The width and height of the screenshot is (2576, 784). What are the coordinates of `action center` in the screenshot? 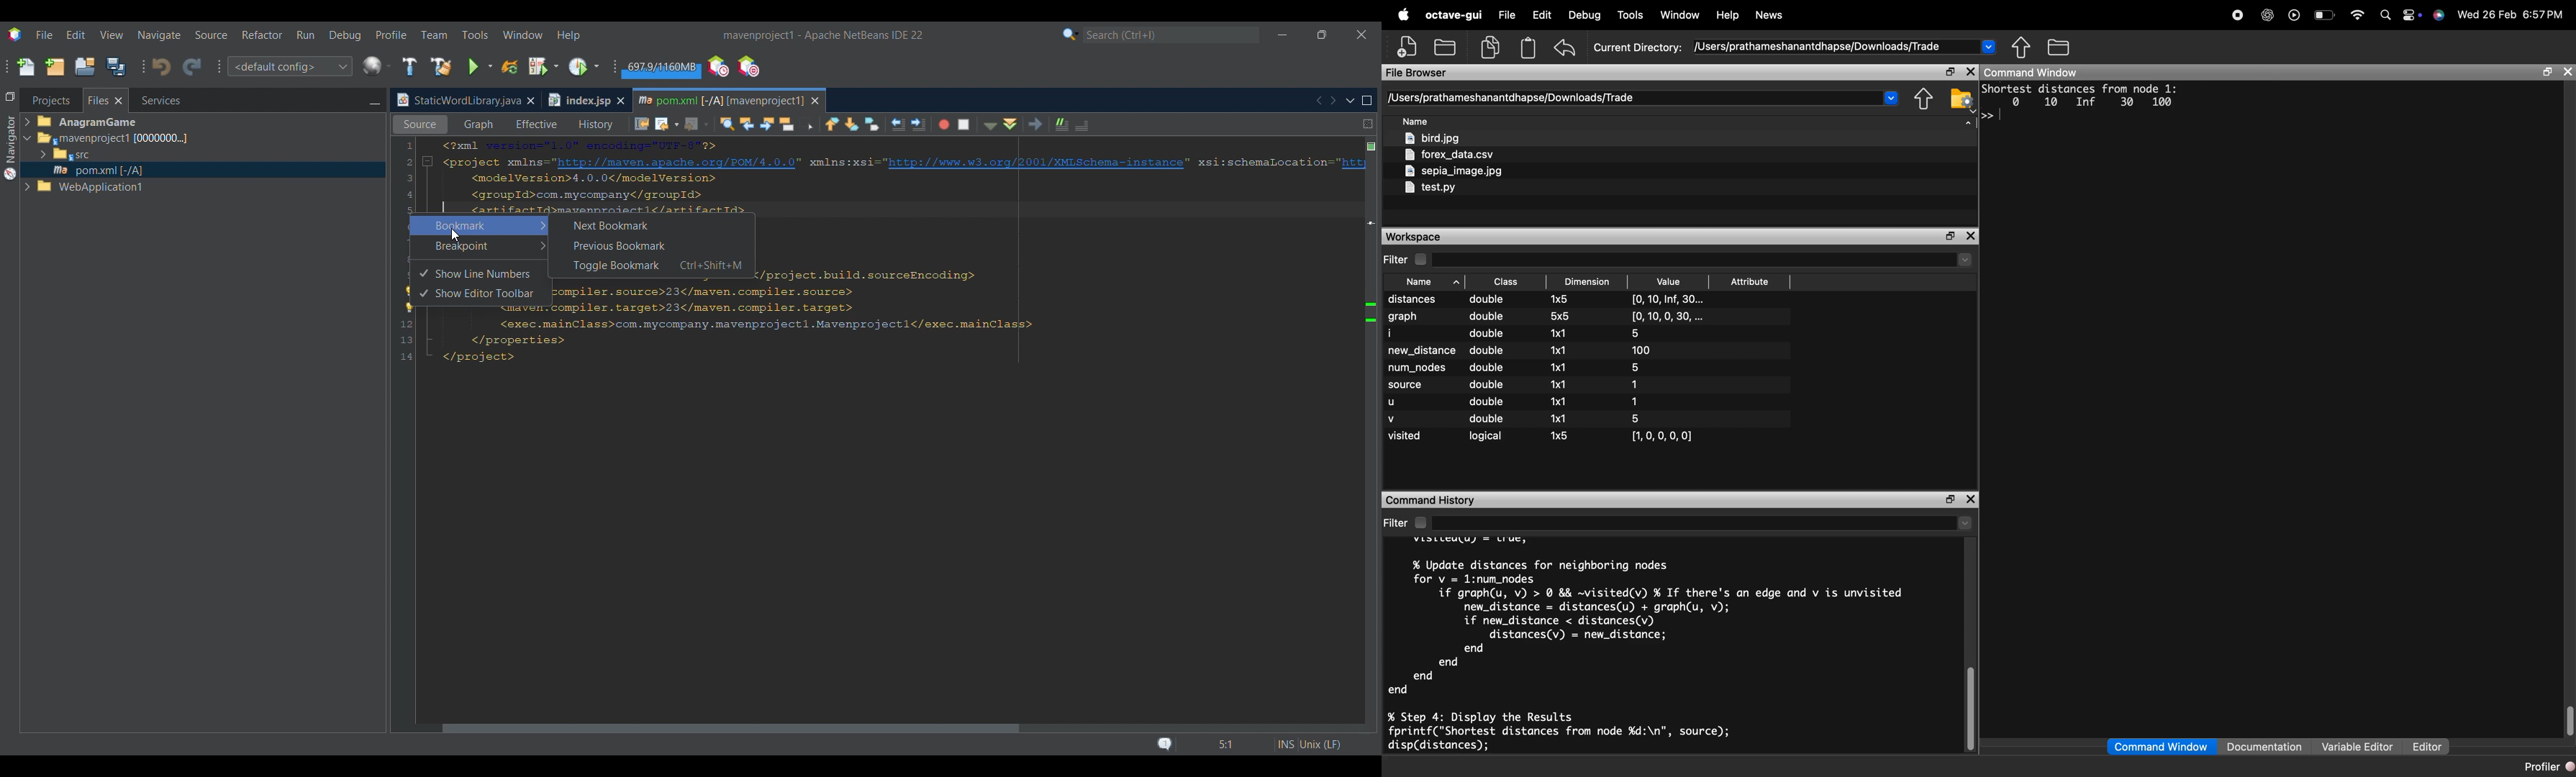 It's located at (2414, 16).